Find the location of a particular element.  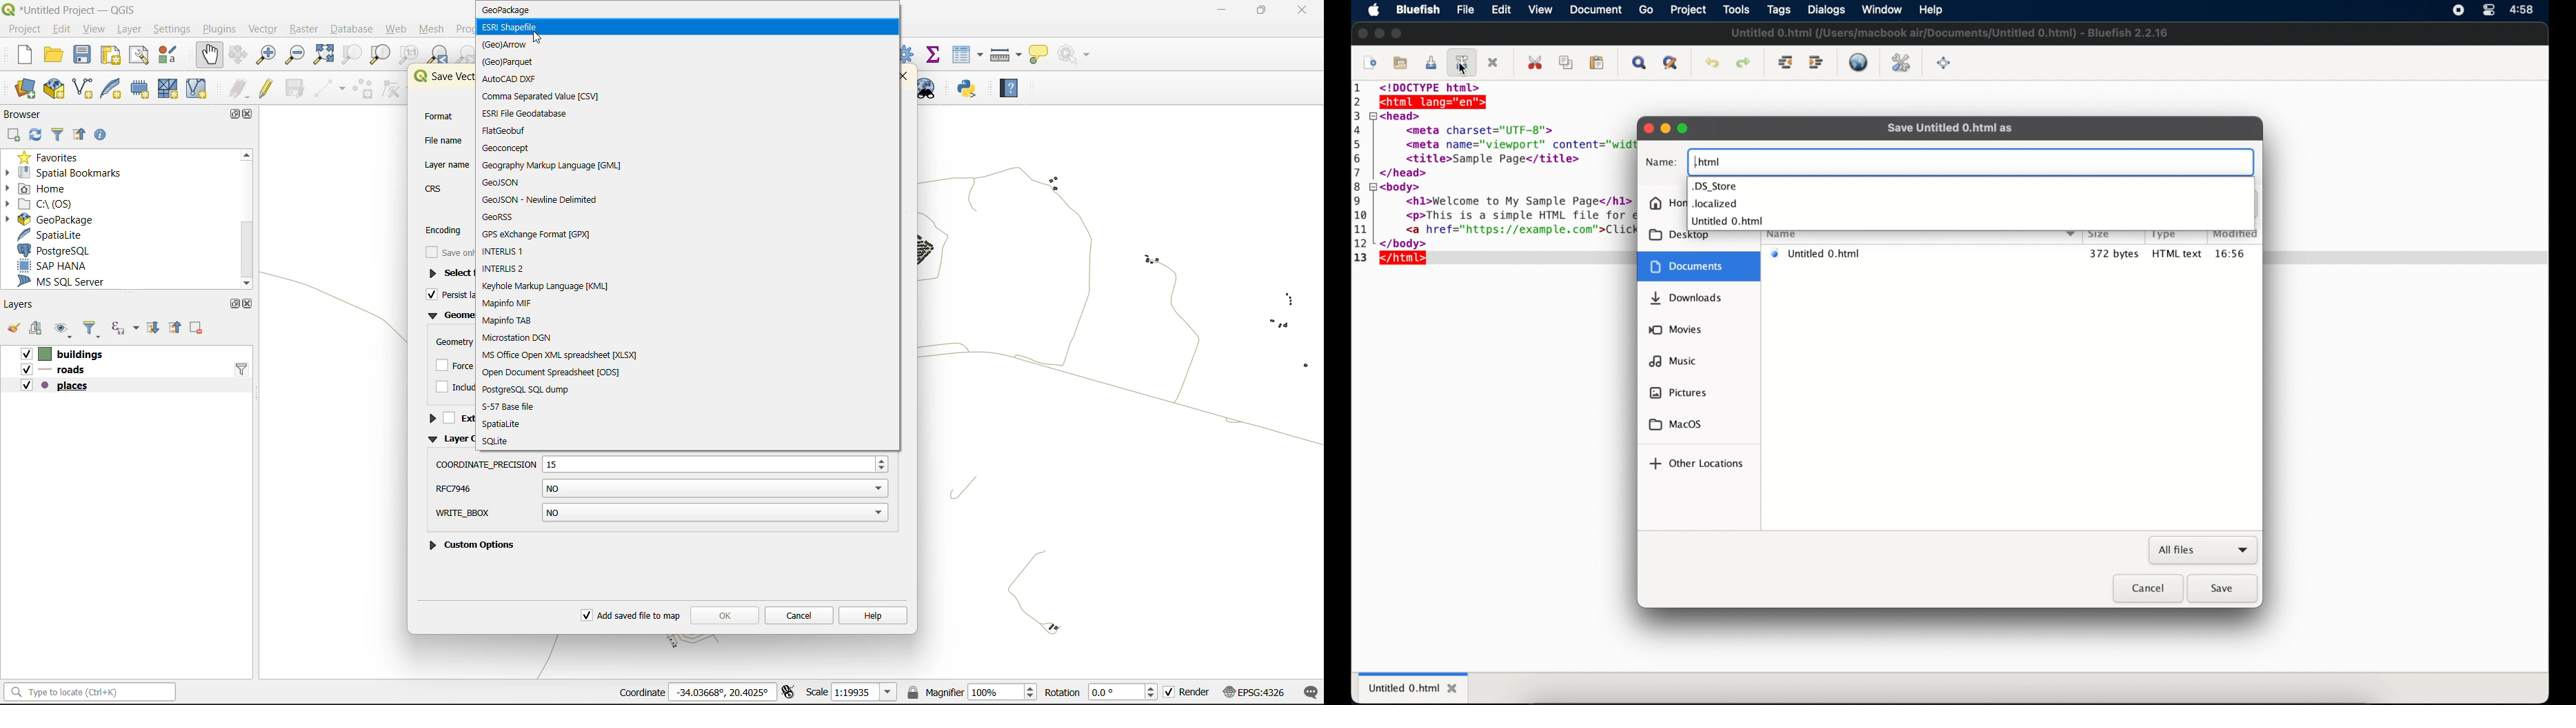

file is located at coordinates (1466, 9).